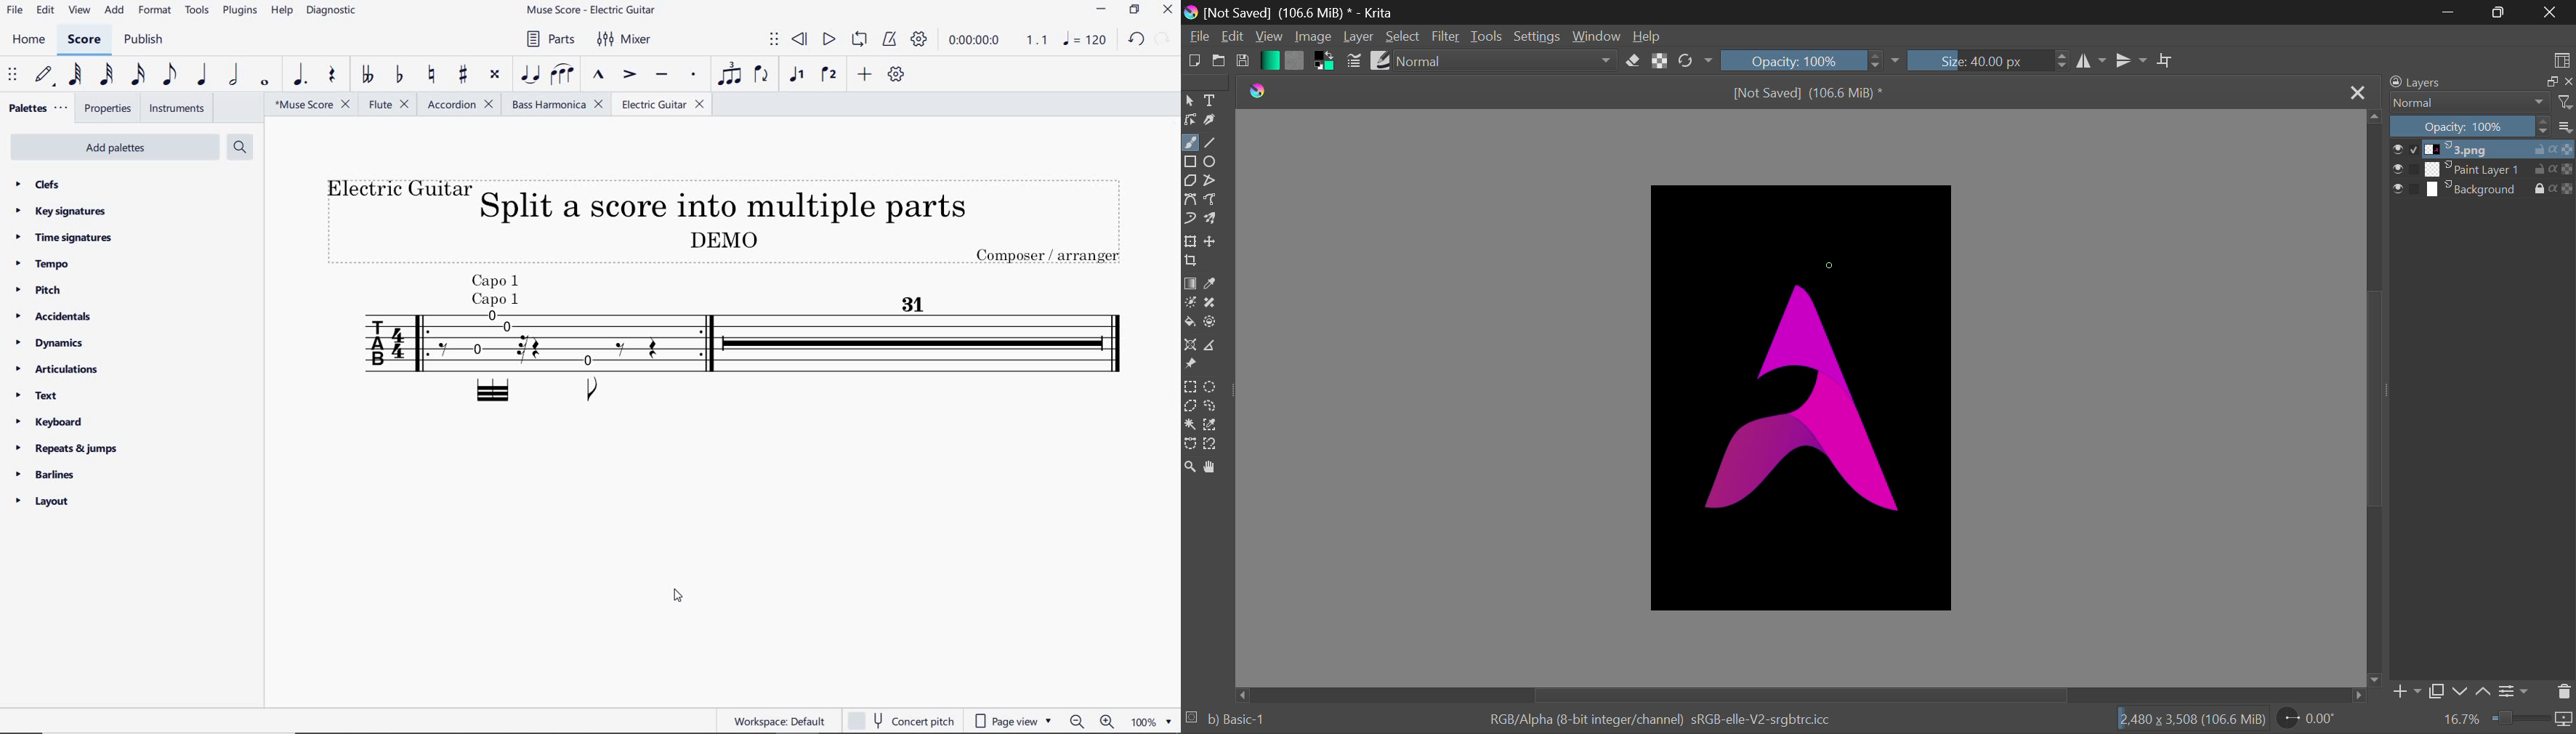  What do you see at coordinates (2548, 83) in the screenshot?
I see `maximize` at bounding box center [2548, 83].